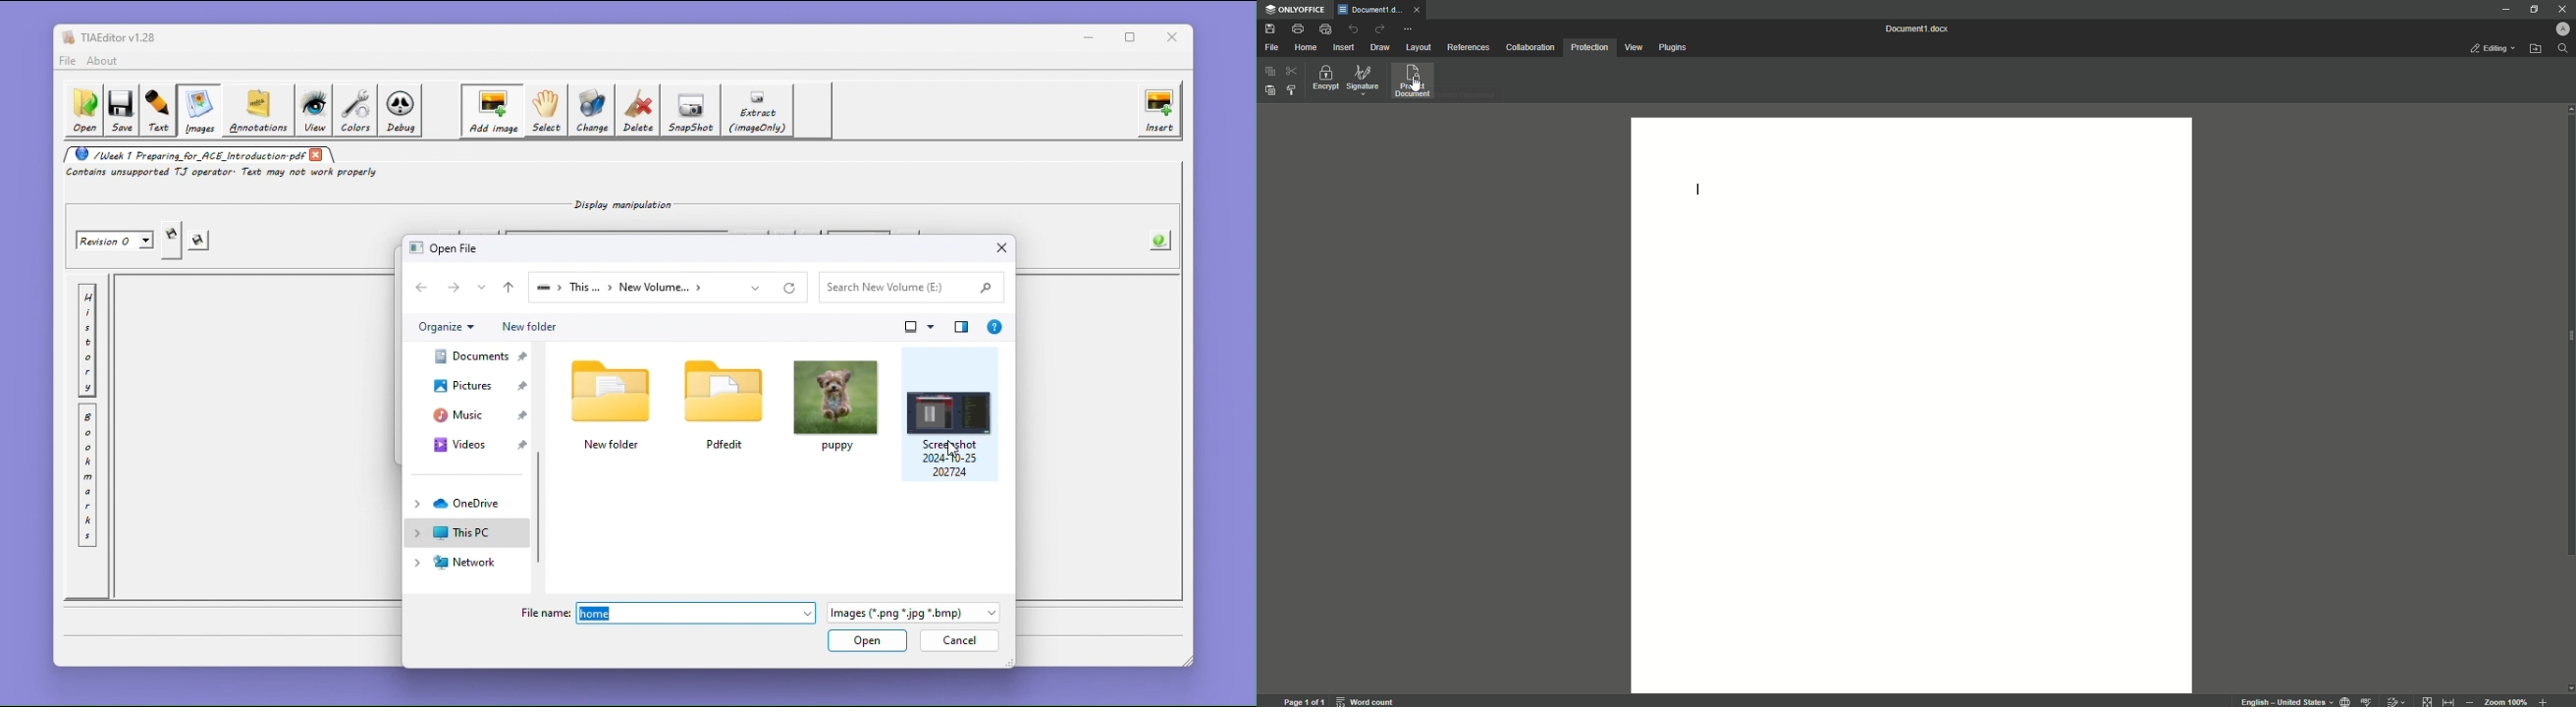 The width and height of the screenshot is (2576, 728). What do you see at coordinates (1296, 11) in the screenshot?
I see `ONLYOFFICE` at bounding box center [1296, 11].